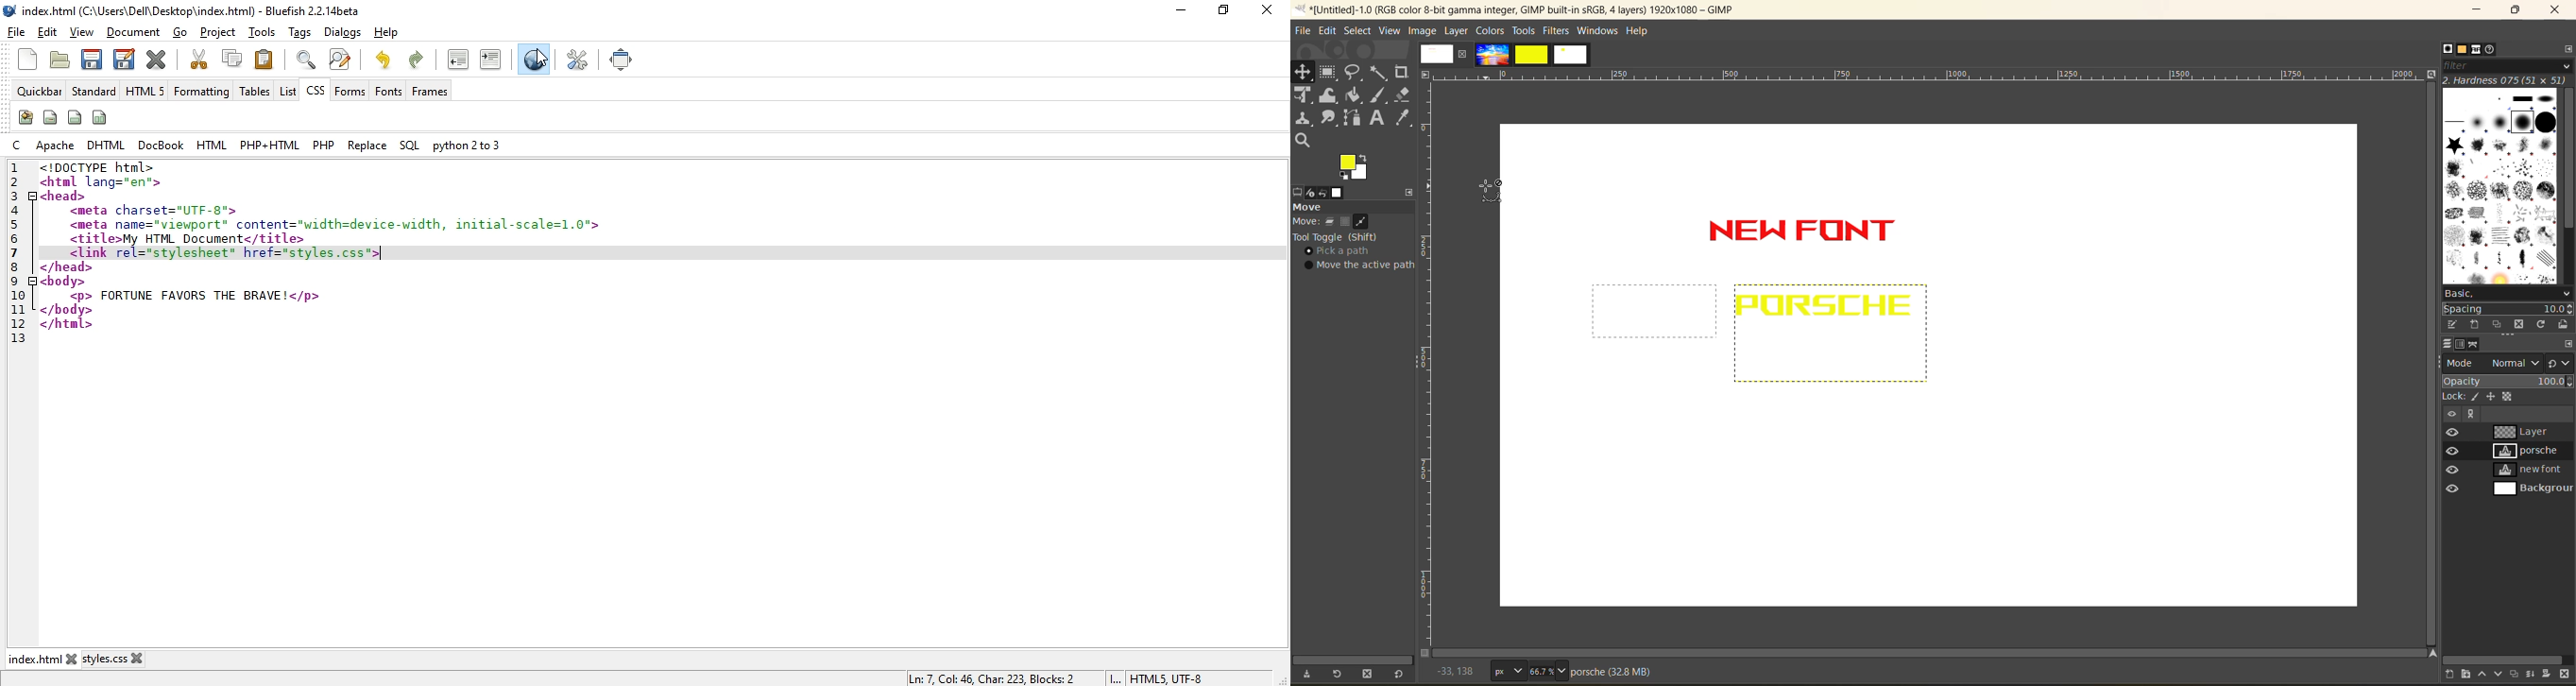 This screenshot has height=700, width=2576. Describe the element at coordinates (2442, 345) in the screenshot. I see `layers` at that location.